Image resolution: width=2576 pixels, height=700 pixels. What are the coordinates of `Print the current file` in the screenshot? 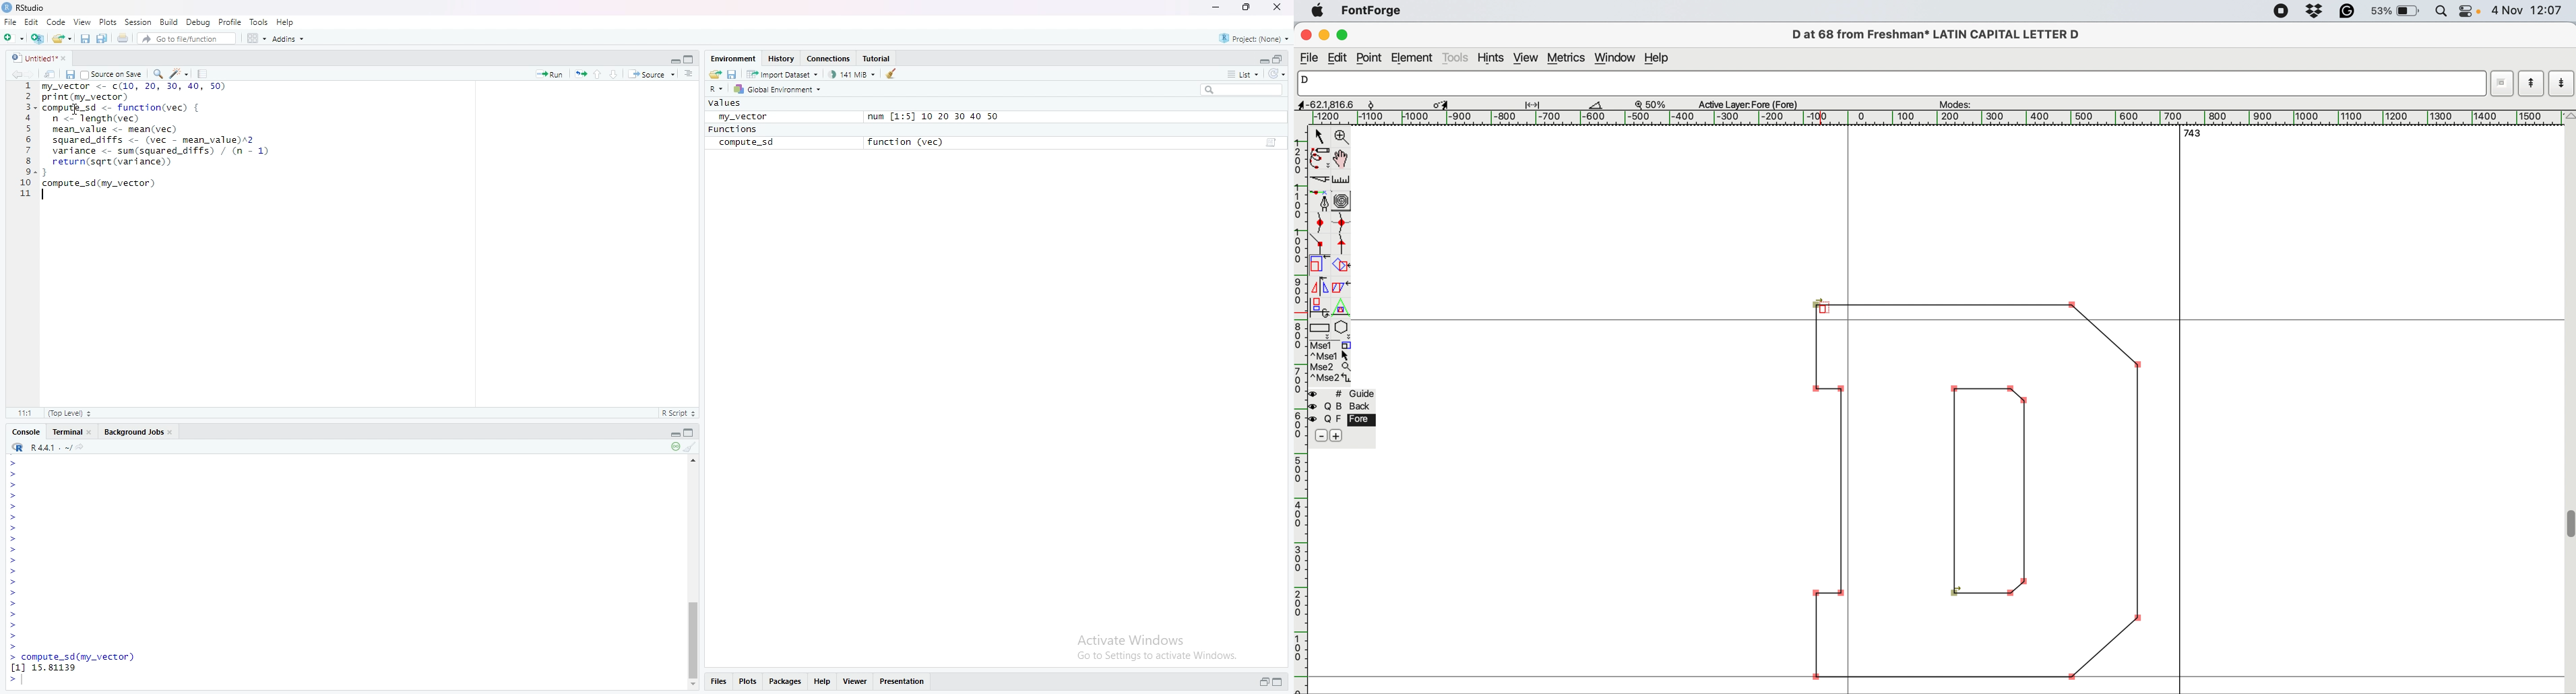 It's located at (121, 38).